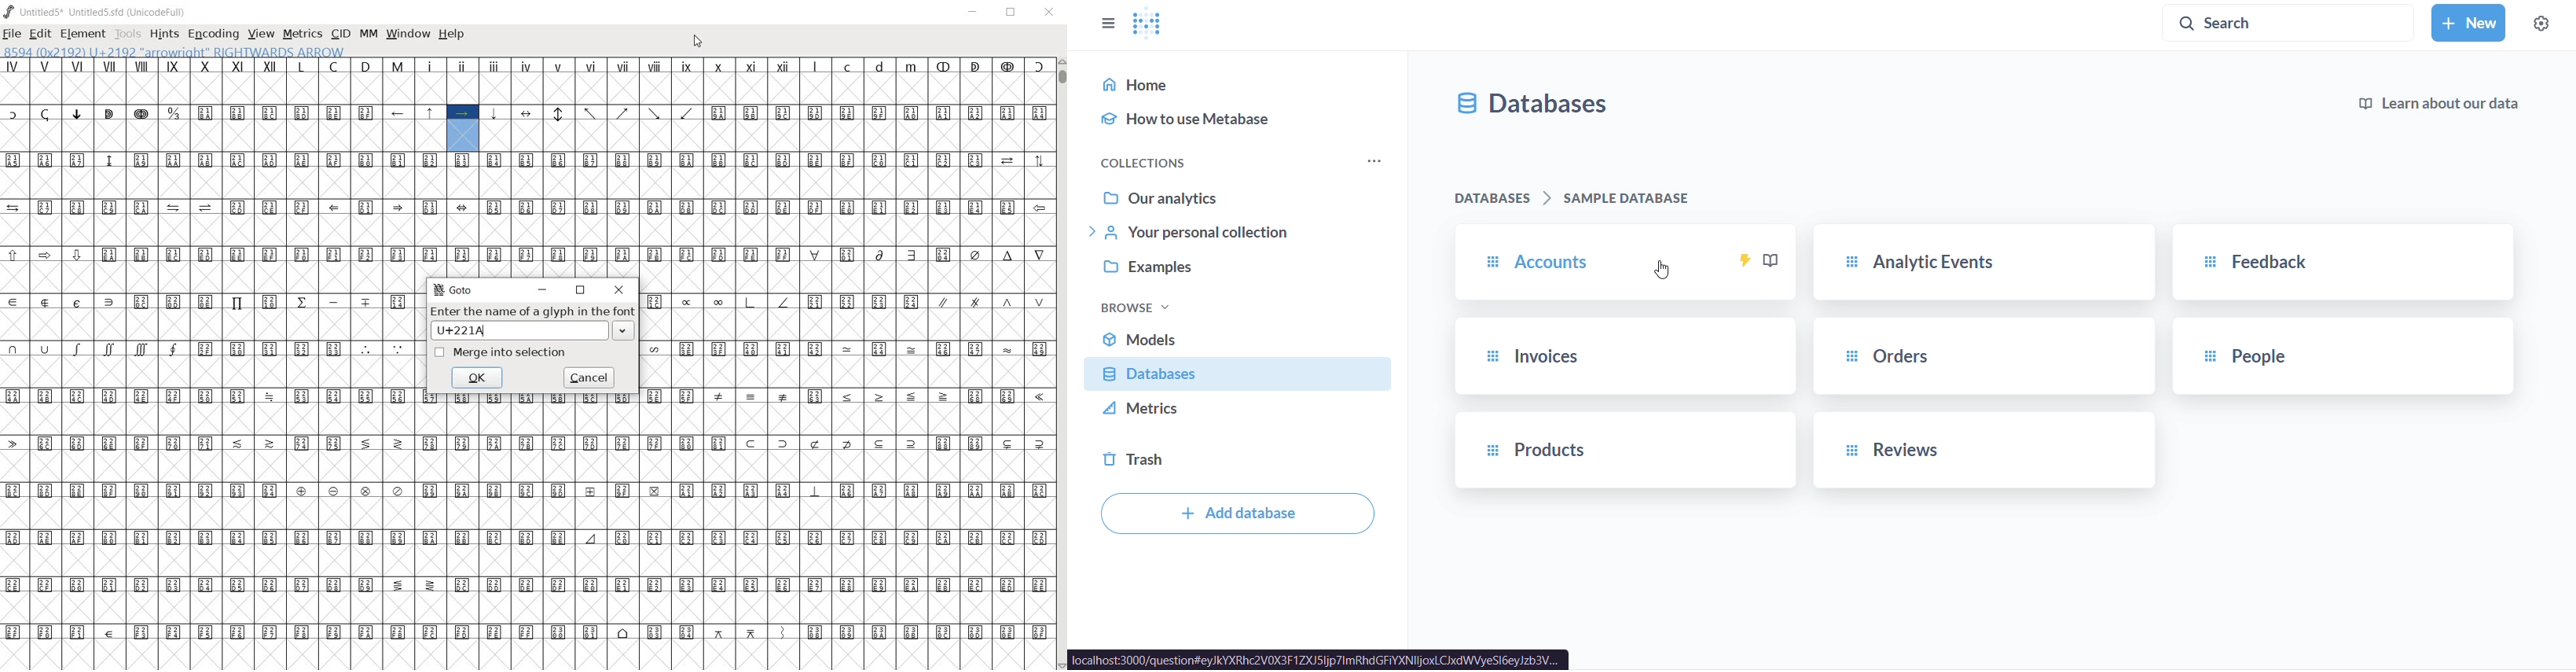  Describe the element at coordinates (12, 35) in the screenshot. I see `FILE` at that location.